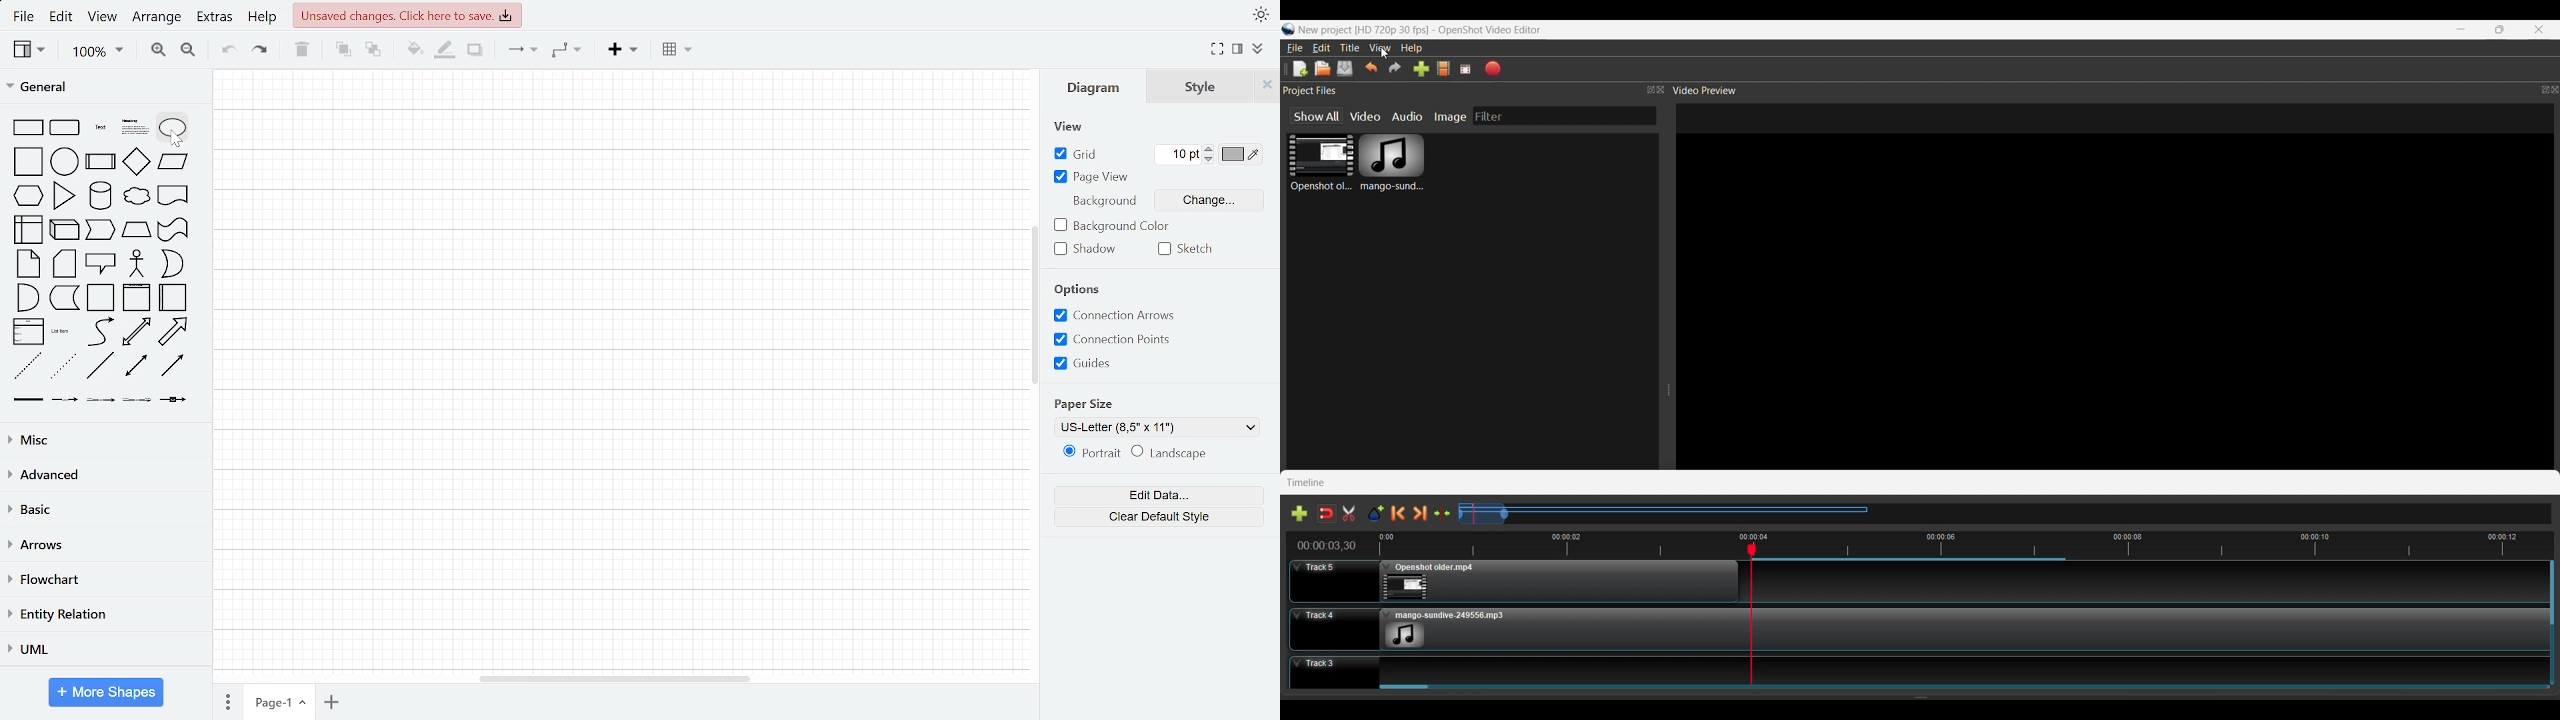  Describe the element at coordinates (1090, 453) in the screenshot. I see `Potrait` at that location.